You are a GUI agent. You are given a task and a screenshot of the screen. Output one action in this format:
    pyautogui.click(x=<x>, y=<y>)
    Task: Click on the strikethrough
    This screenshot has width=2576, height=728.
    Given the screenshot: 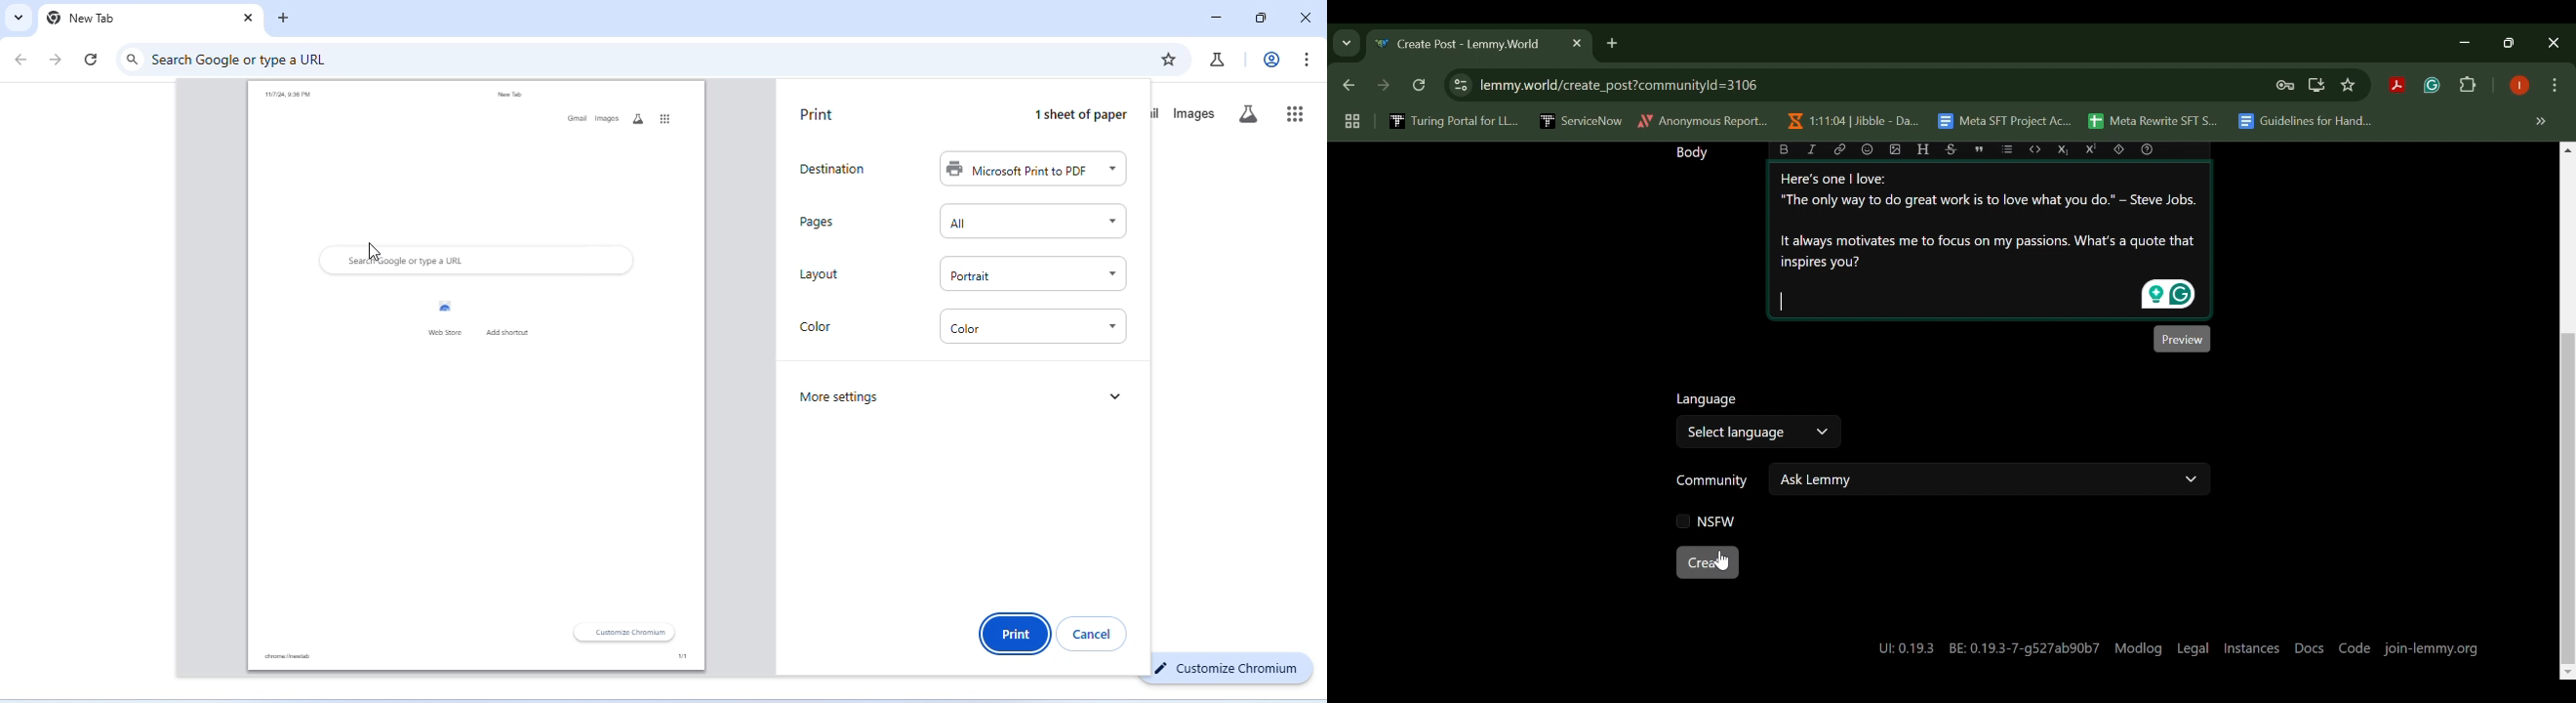 What is the action you would take?
    pyautogui.click(x=1952, y=148)
    